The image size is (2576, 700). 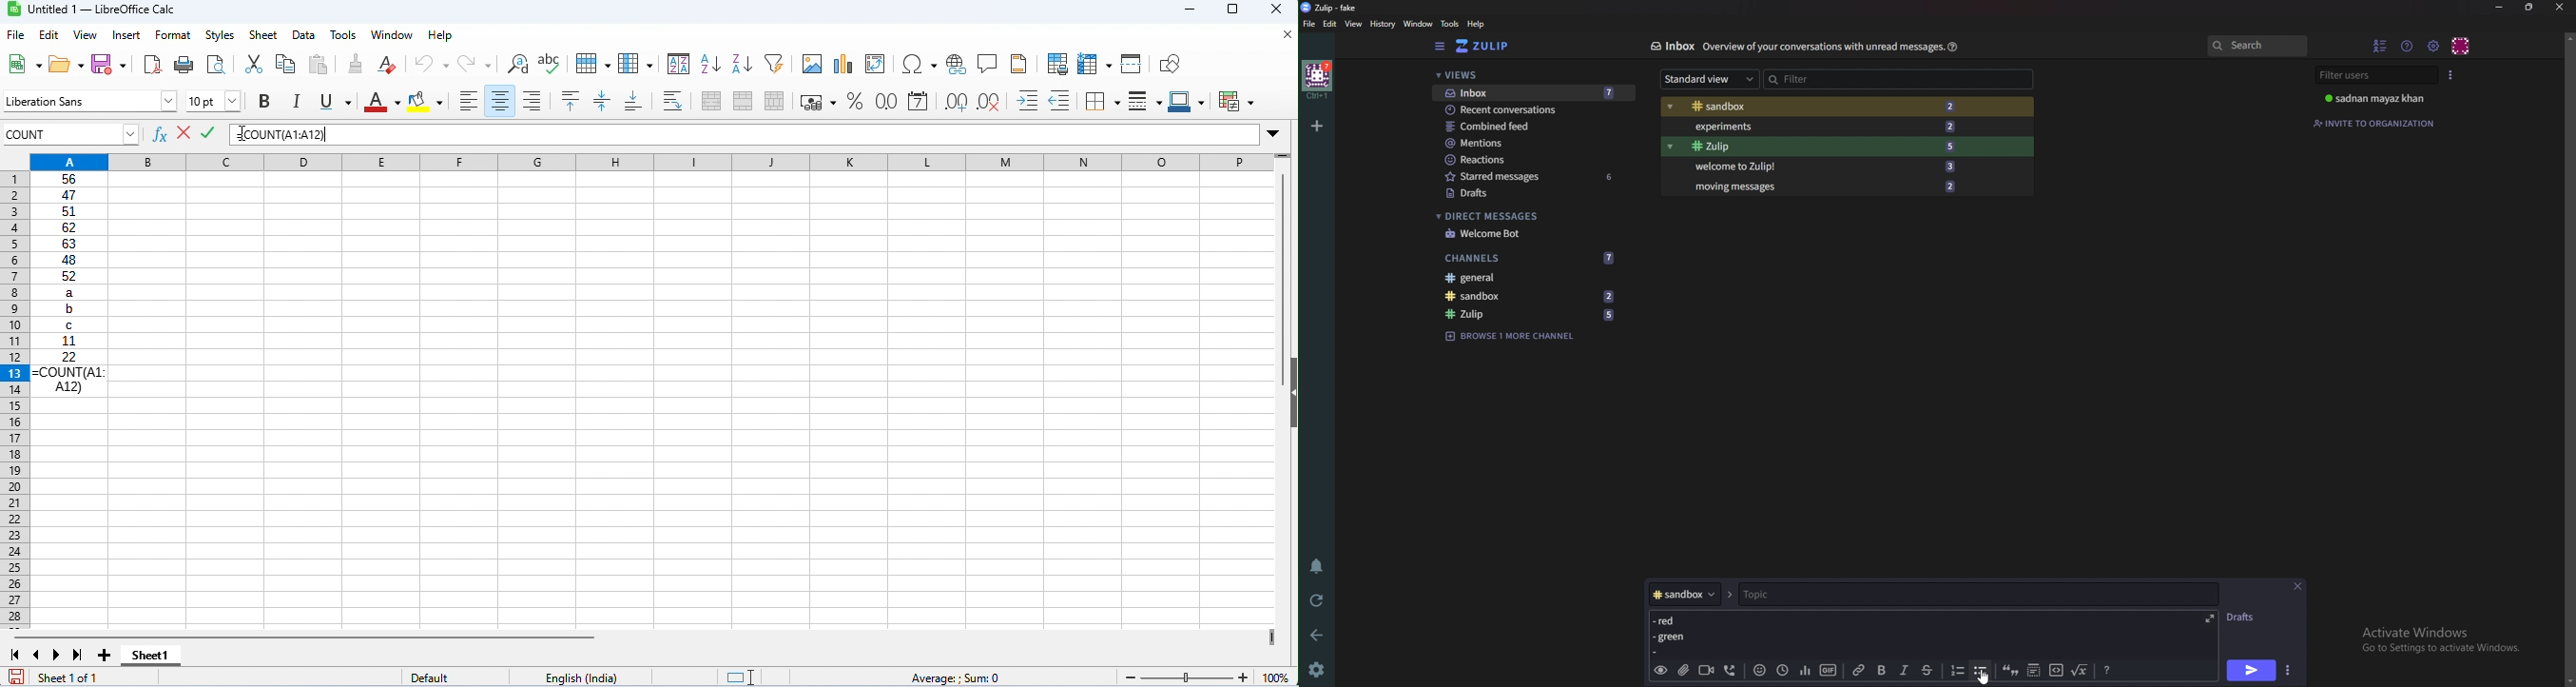 I want to click on spelling, so click(x=552, y=64).